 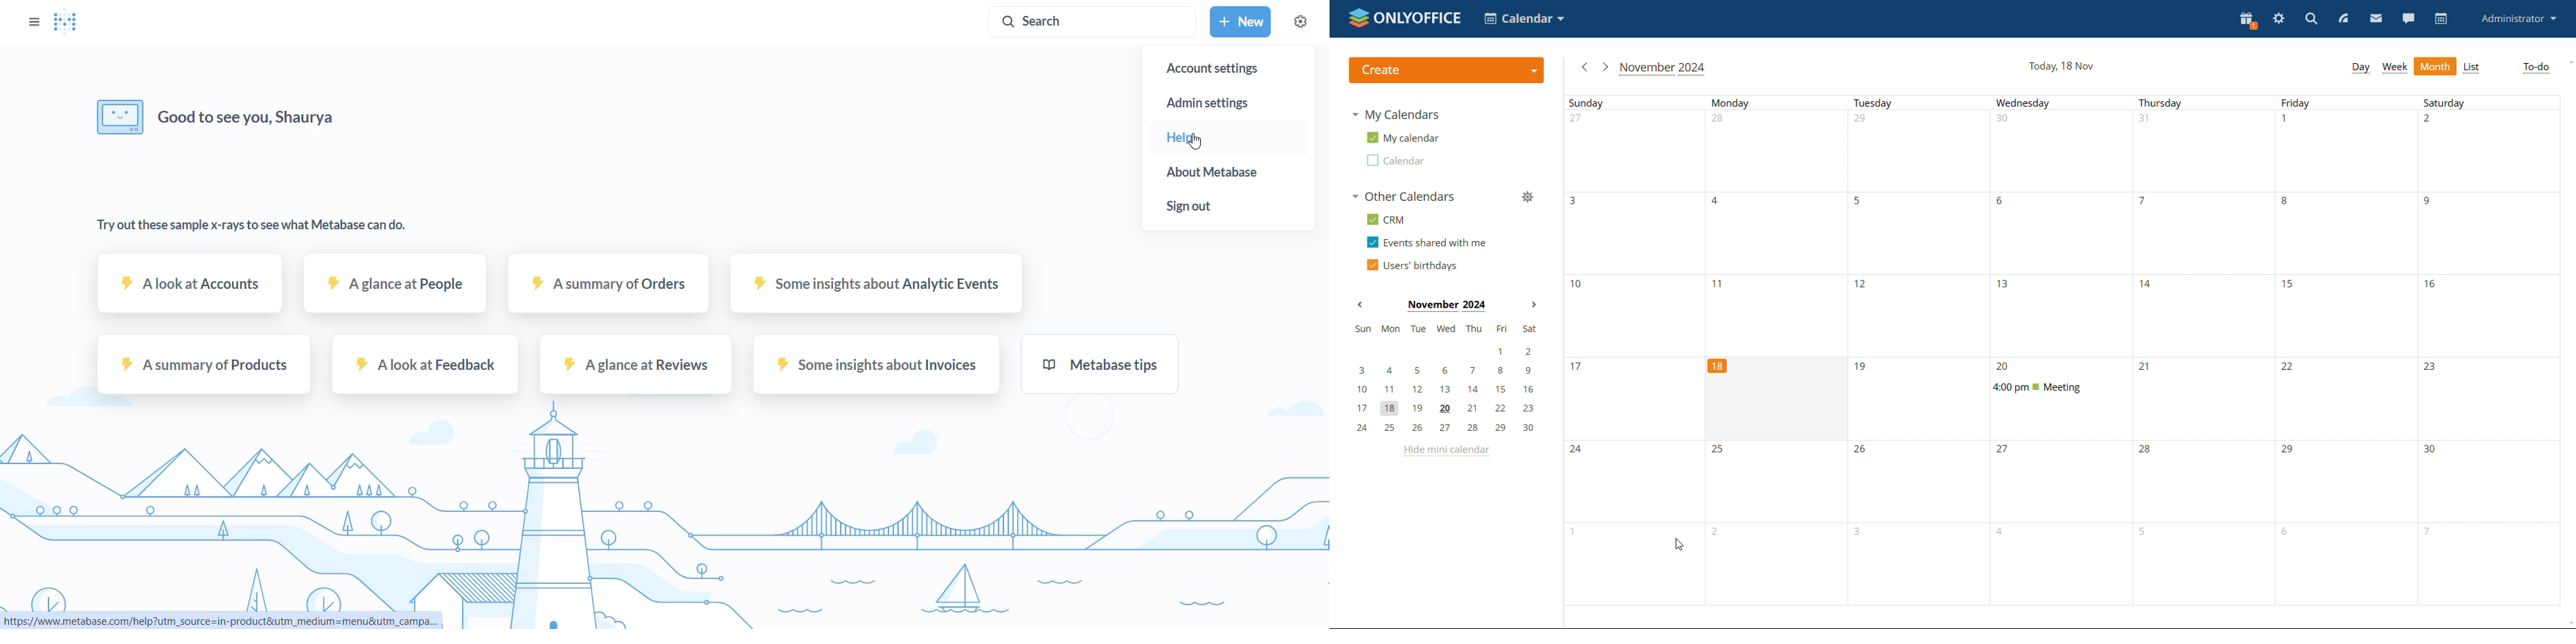 What do you see at coordinates (1778, 524) in the screenshot?
I see `mondays` at bounding box center [1778, 524].